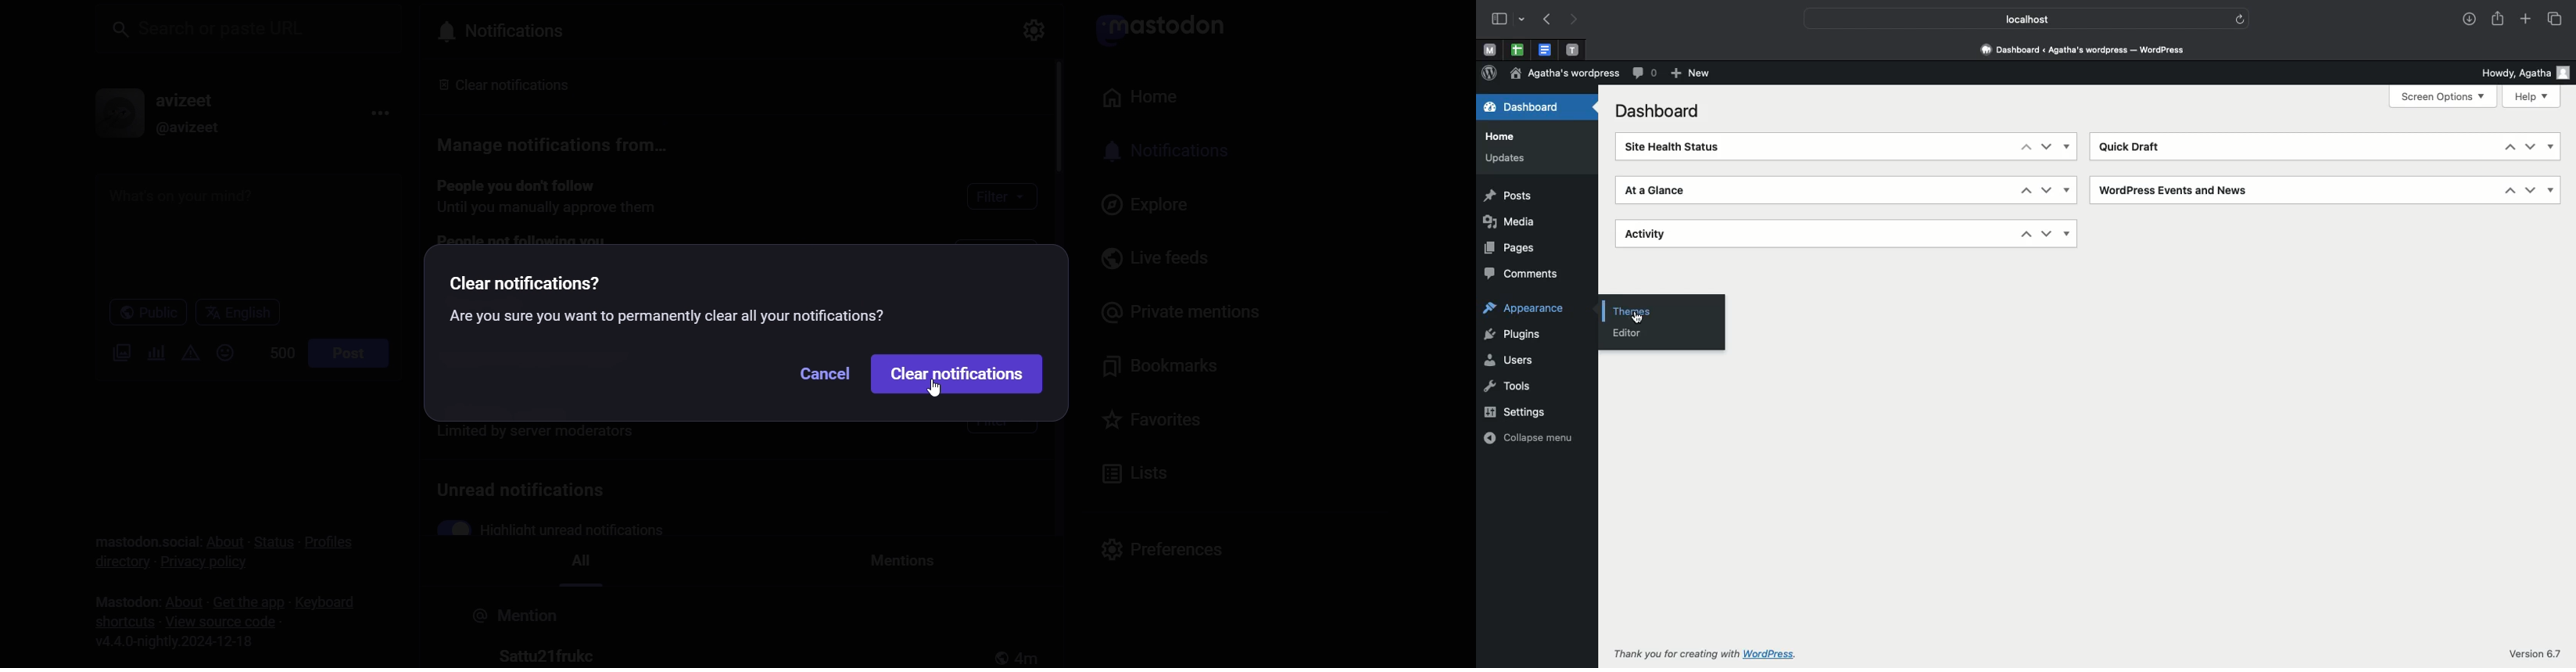 The image size is (2576, 672). What do you see at coordinates (1509, 385) in the screenshot?
I see `Tools` at bounding box center [1509, 385].